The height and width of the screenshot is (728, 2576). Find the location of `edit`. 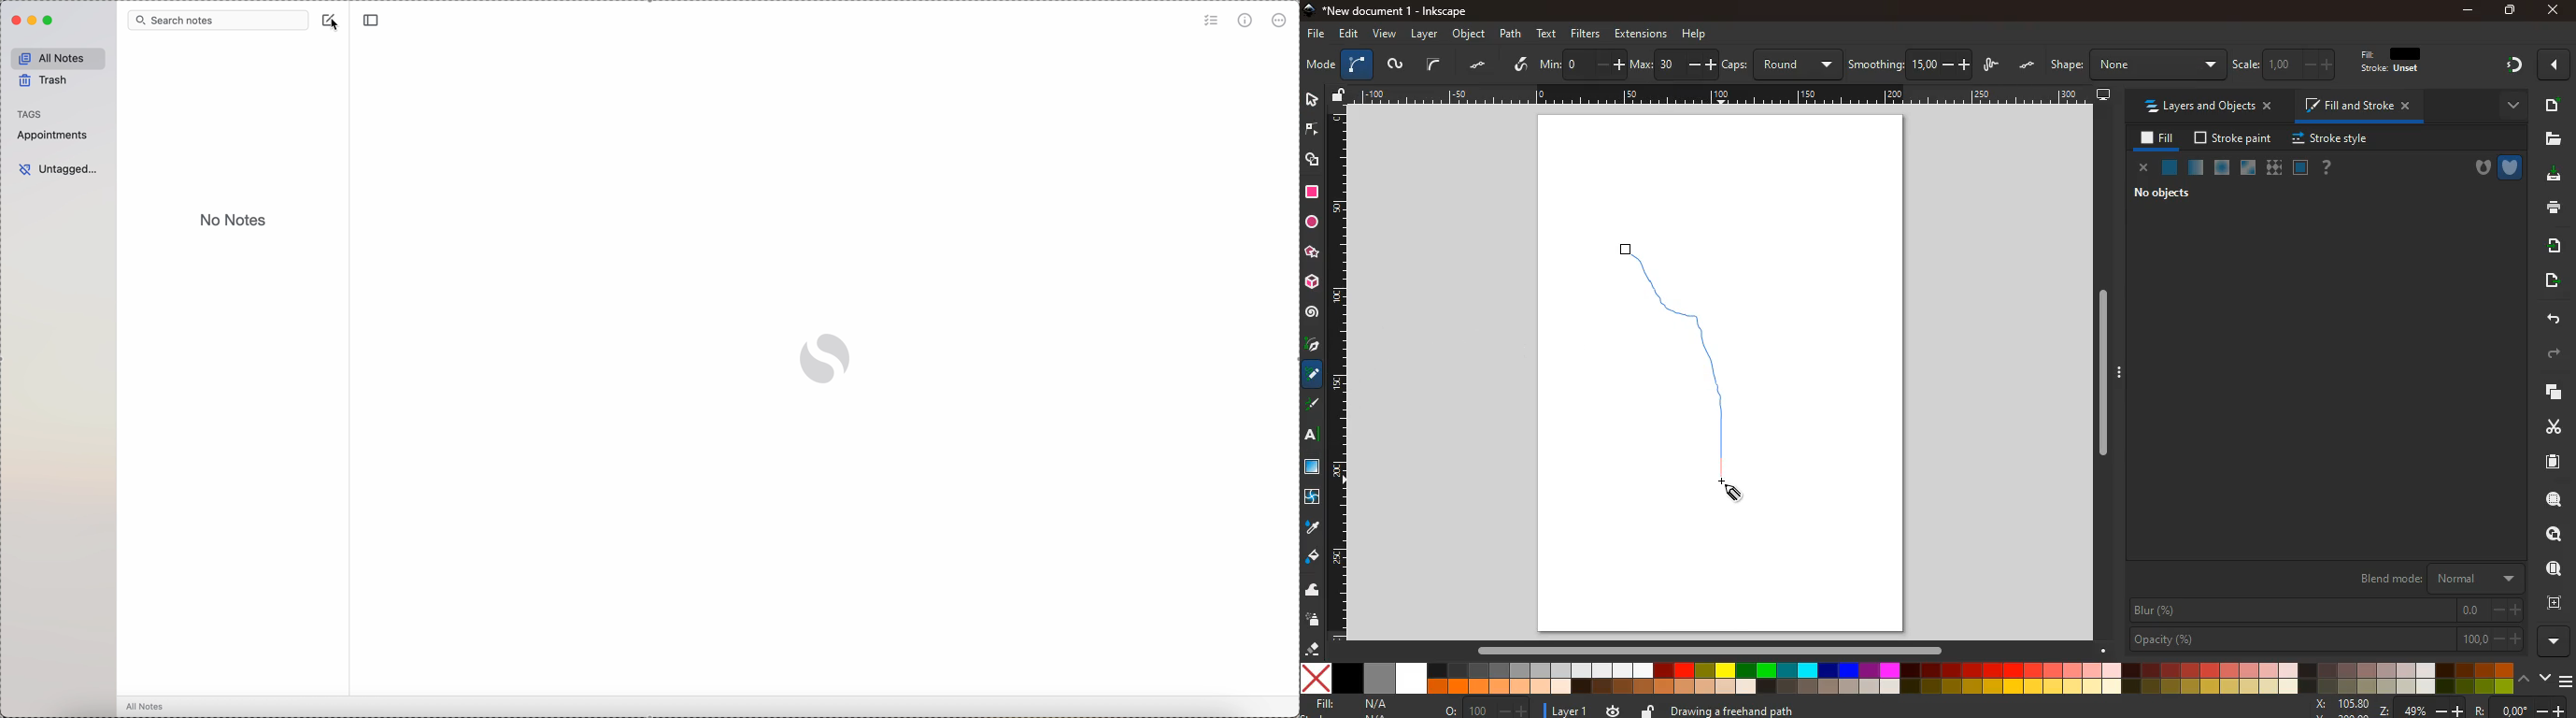

edit is located at coordinates (2290, 65).